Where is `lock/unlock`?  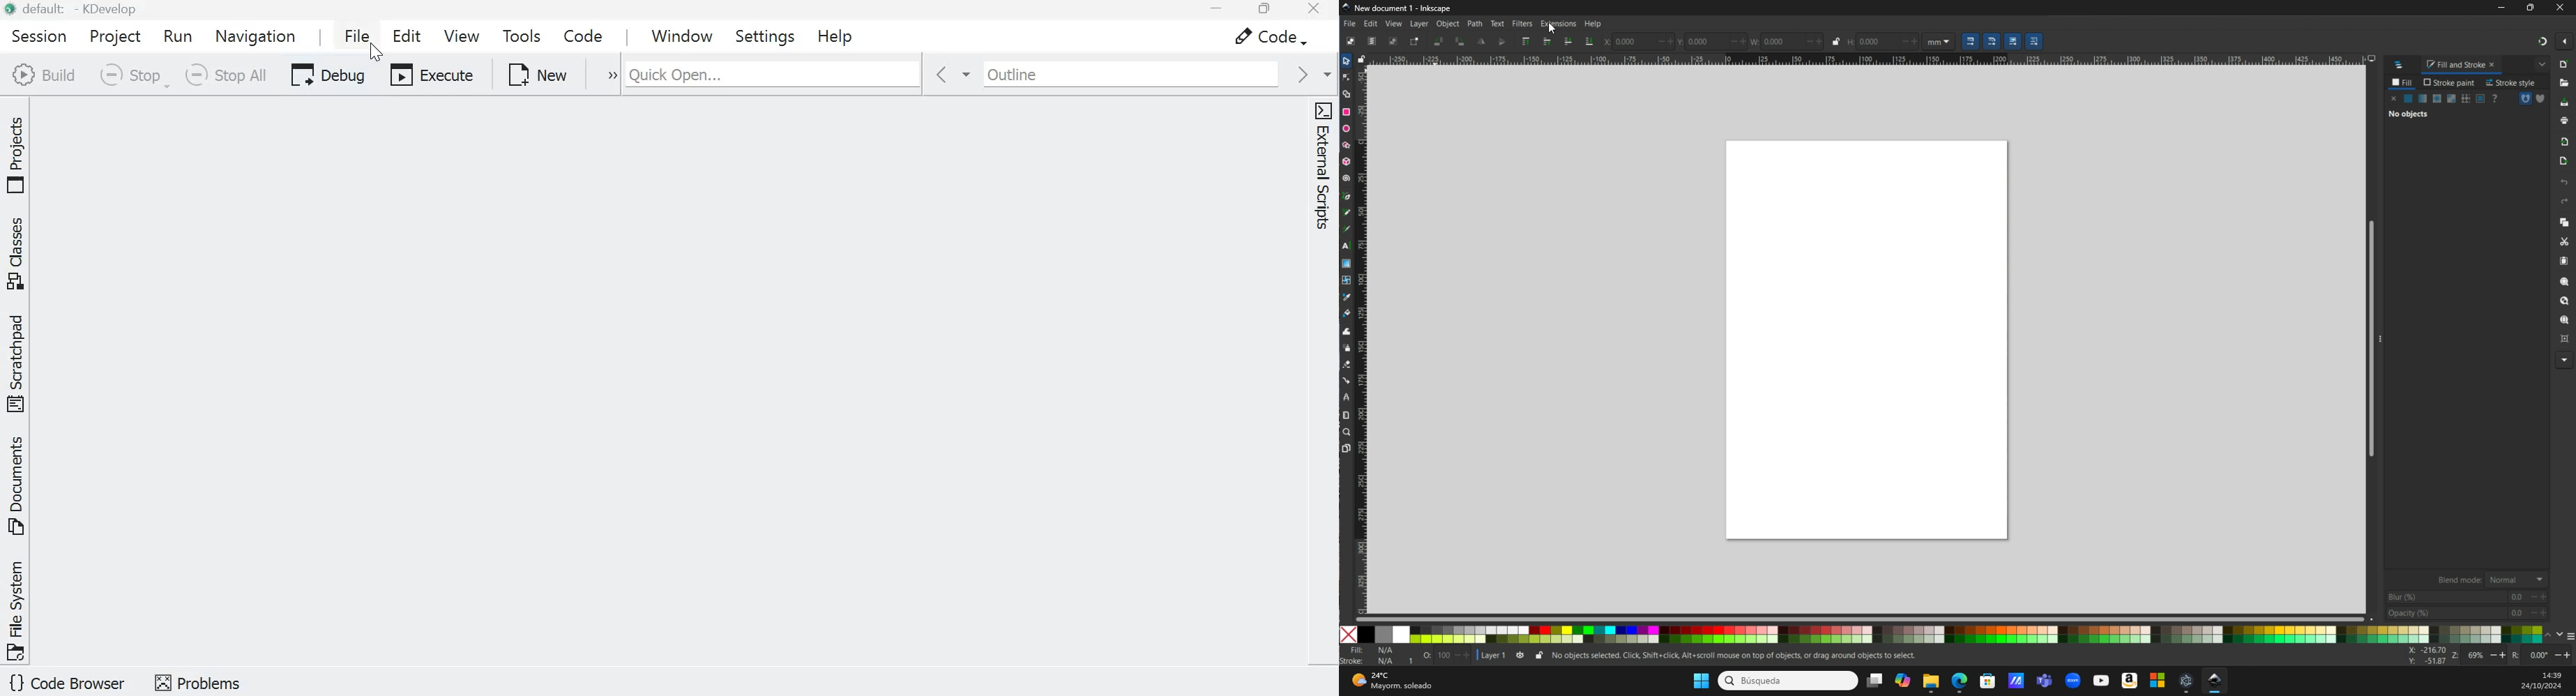 lock/unlock is located at coordinates (1365, 59).